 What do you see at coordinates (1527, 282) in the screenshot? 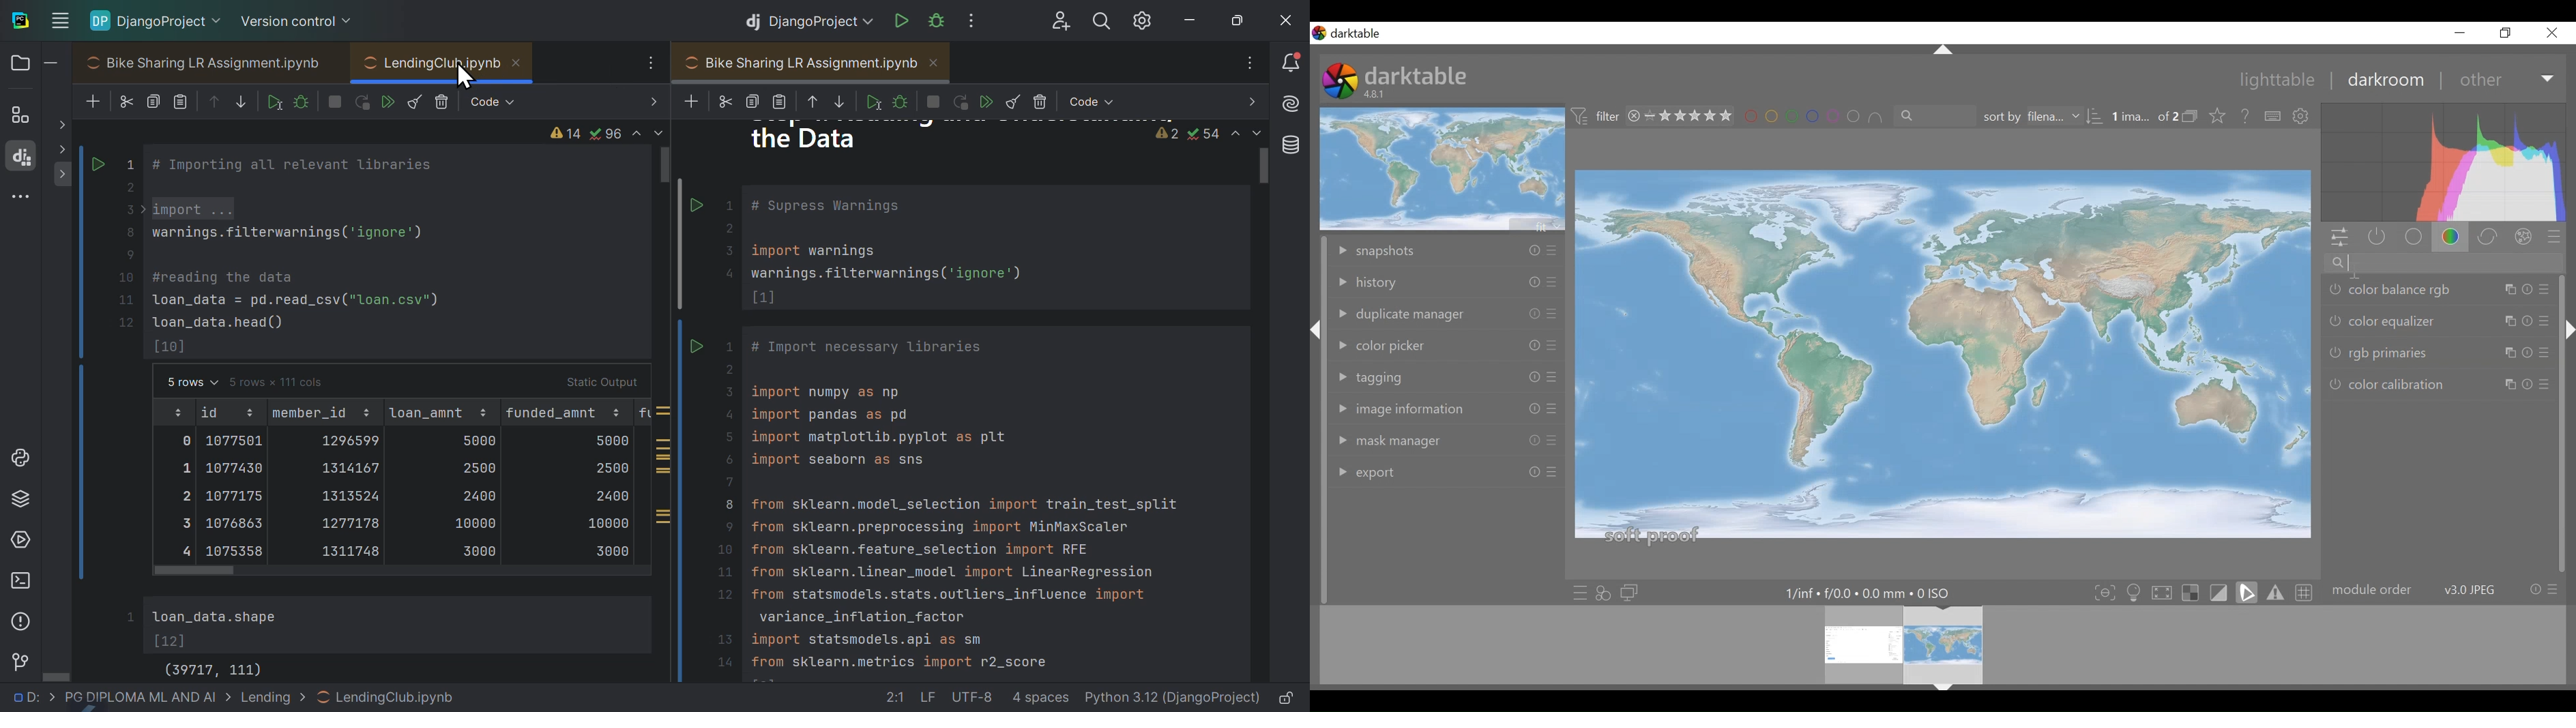
I see `` at bounding box center [1527, 282].